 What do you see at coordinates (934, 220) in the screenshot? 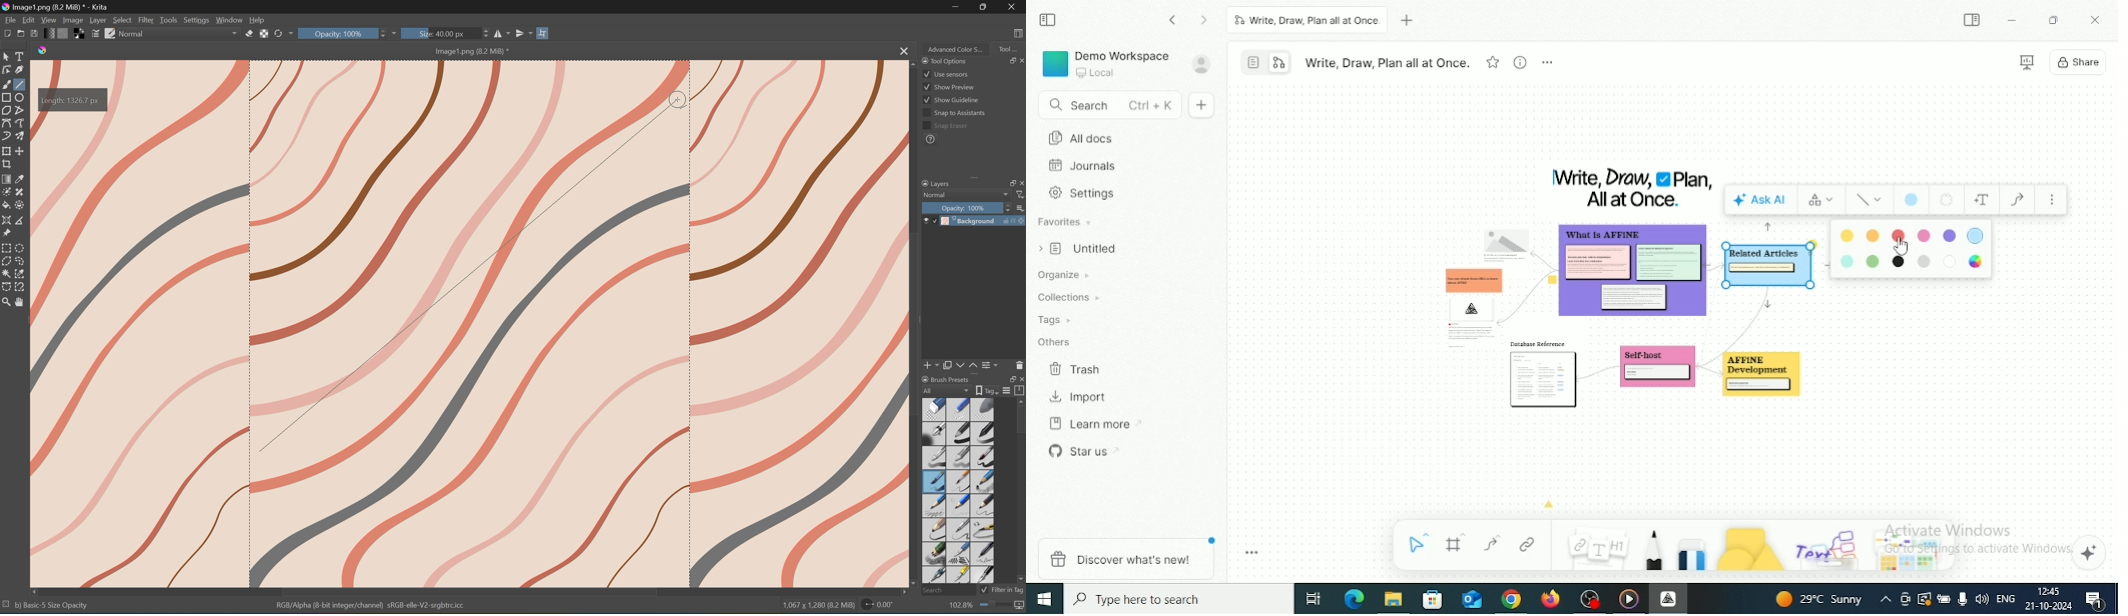
I see `Locked` at bounding box center [934, 220].